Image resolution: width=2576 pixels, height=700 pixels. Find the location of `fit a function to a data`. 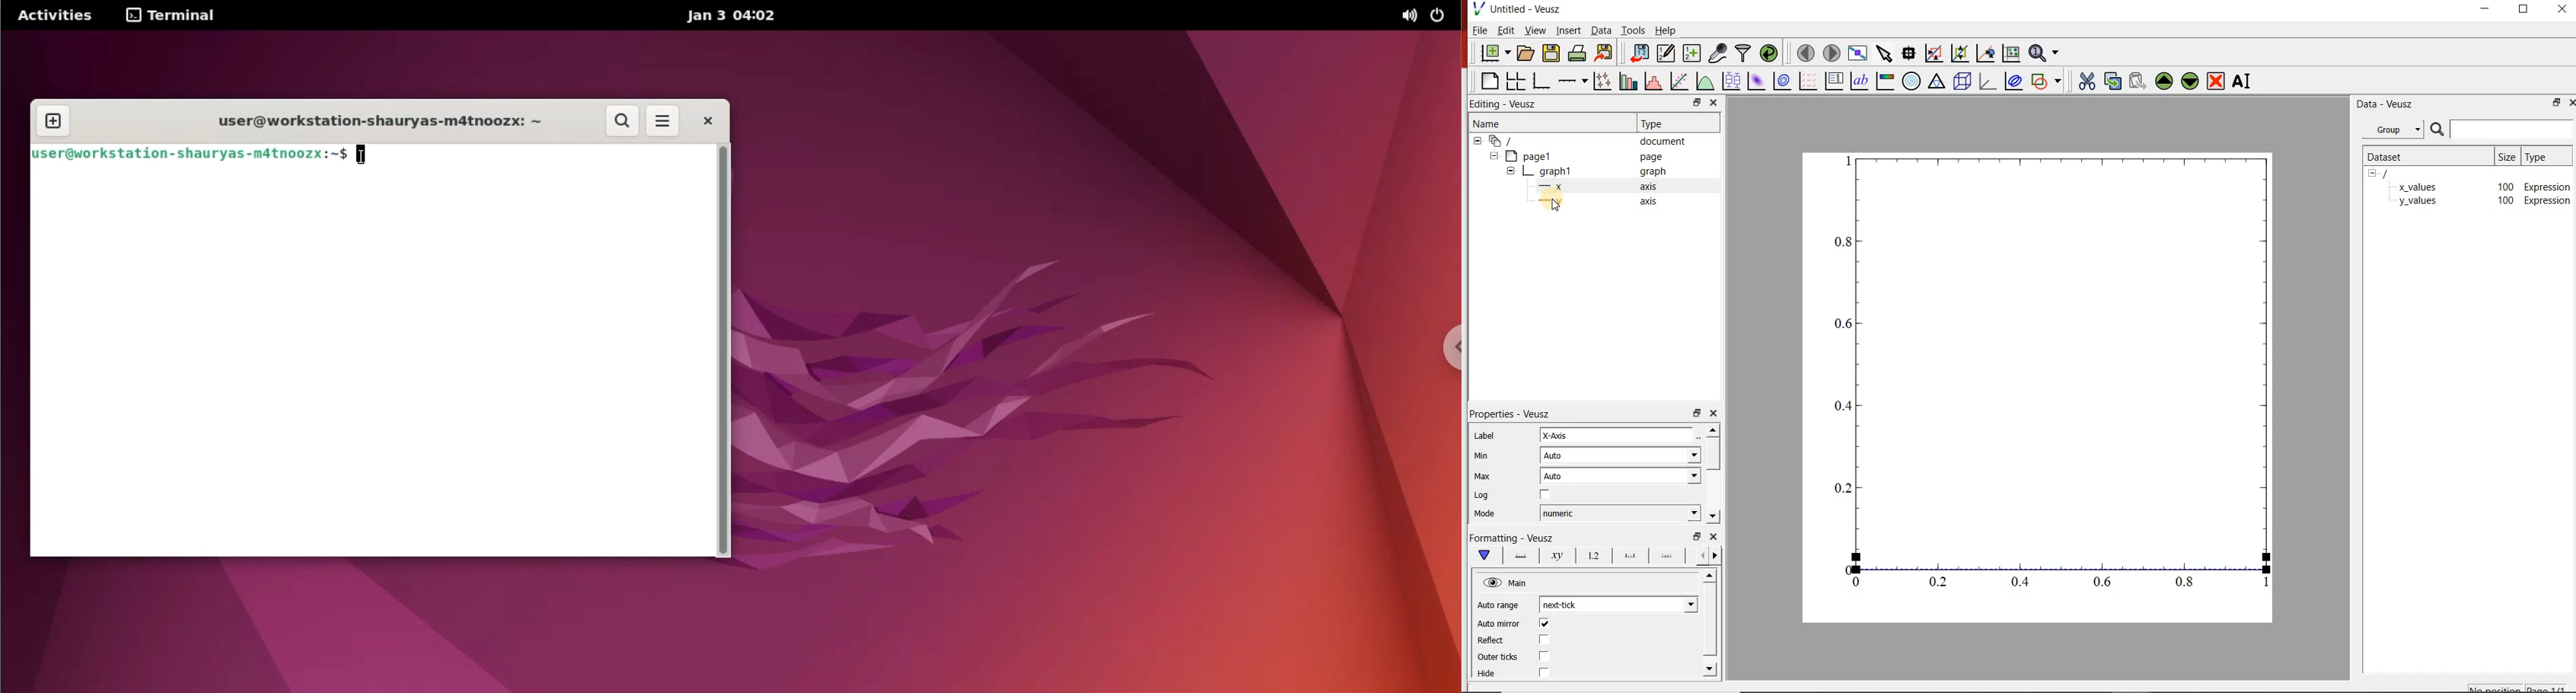

fit a function to a data is located at coordinates (1679, 80).